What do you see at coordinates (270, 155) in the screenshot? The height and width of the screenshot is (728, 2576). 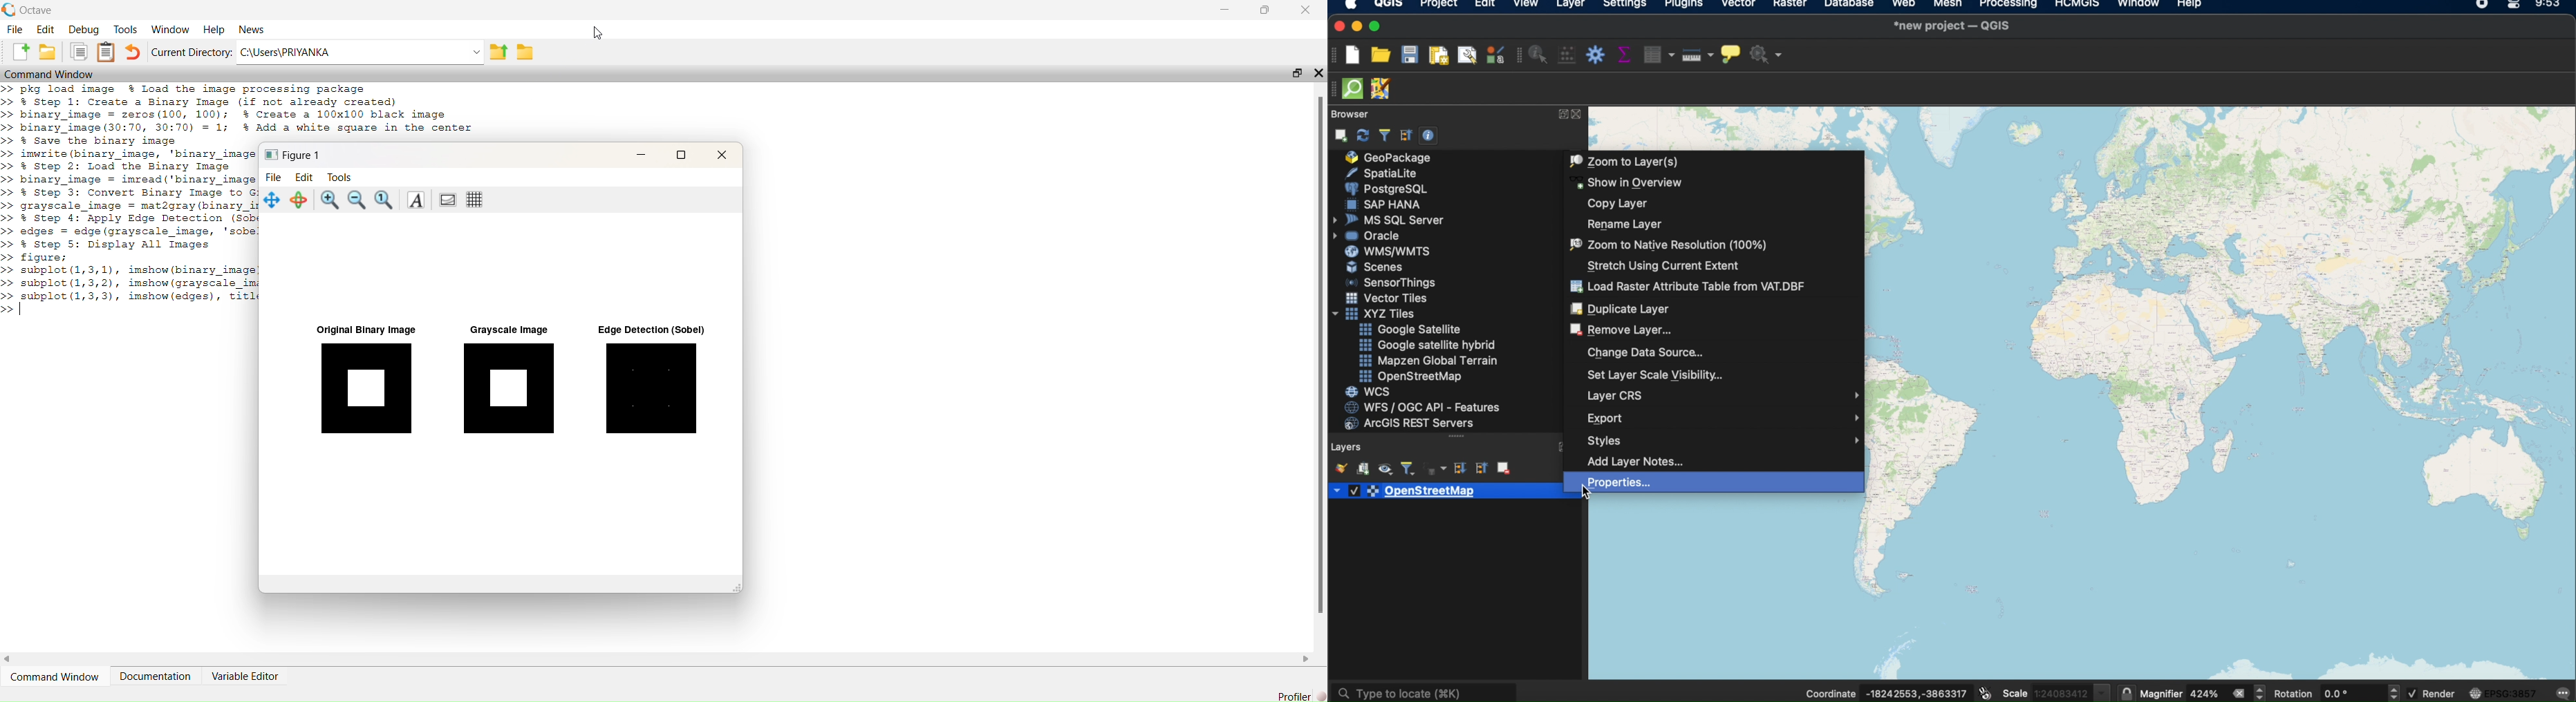 I see `icon` at bounding box center [270, 155].